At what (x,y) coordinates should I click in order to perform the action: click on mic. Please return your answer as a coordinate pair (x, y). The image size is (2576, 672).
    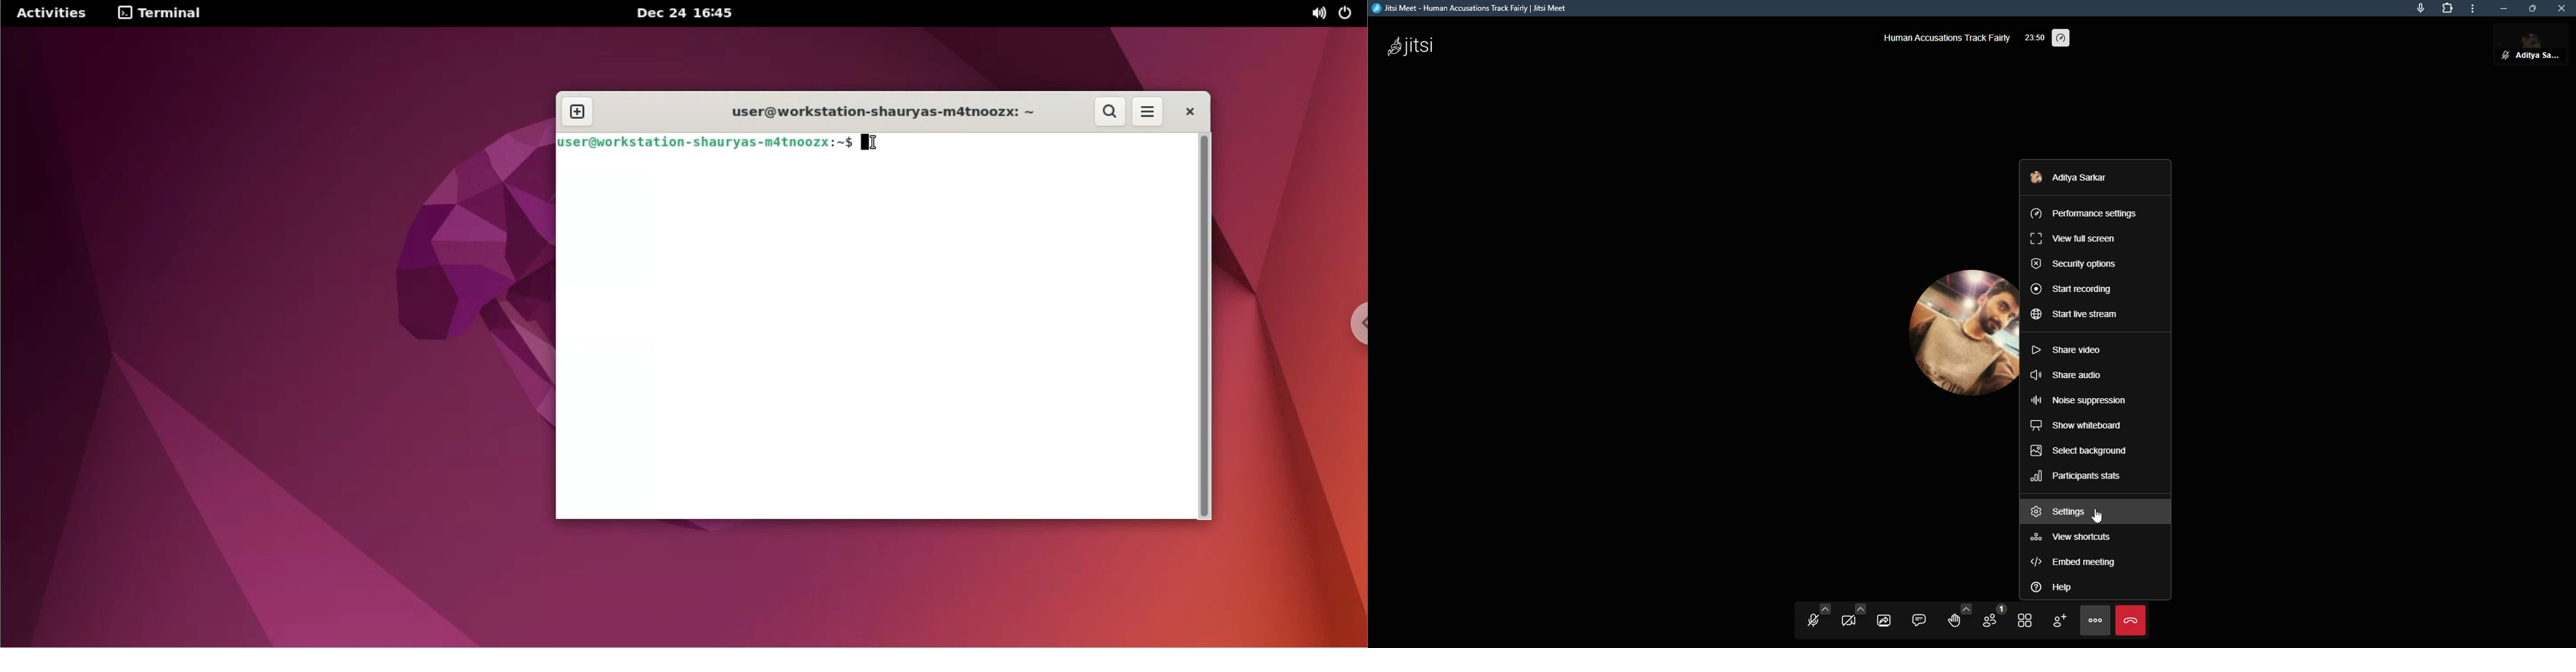
    Looking at the image, I should click on (2420, 9).